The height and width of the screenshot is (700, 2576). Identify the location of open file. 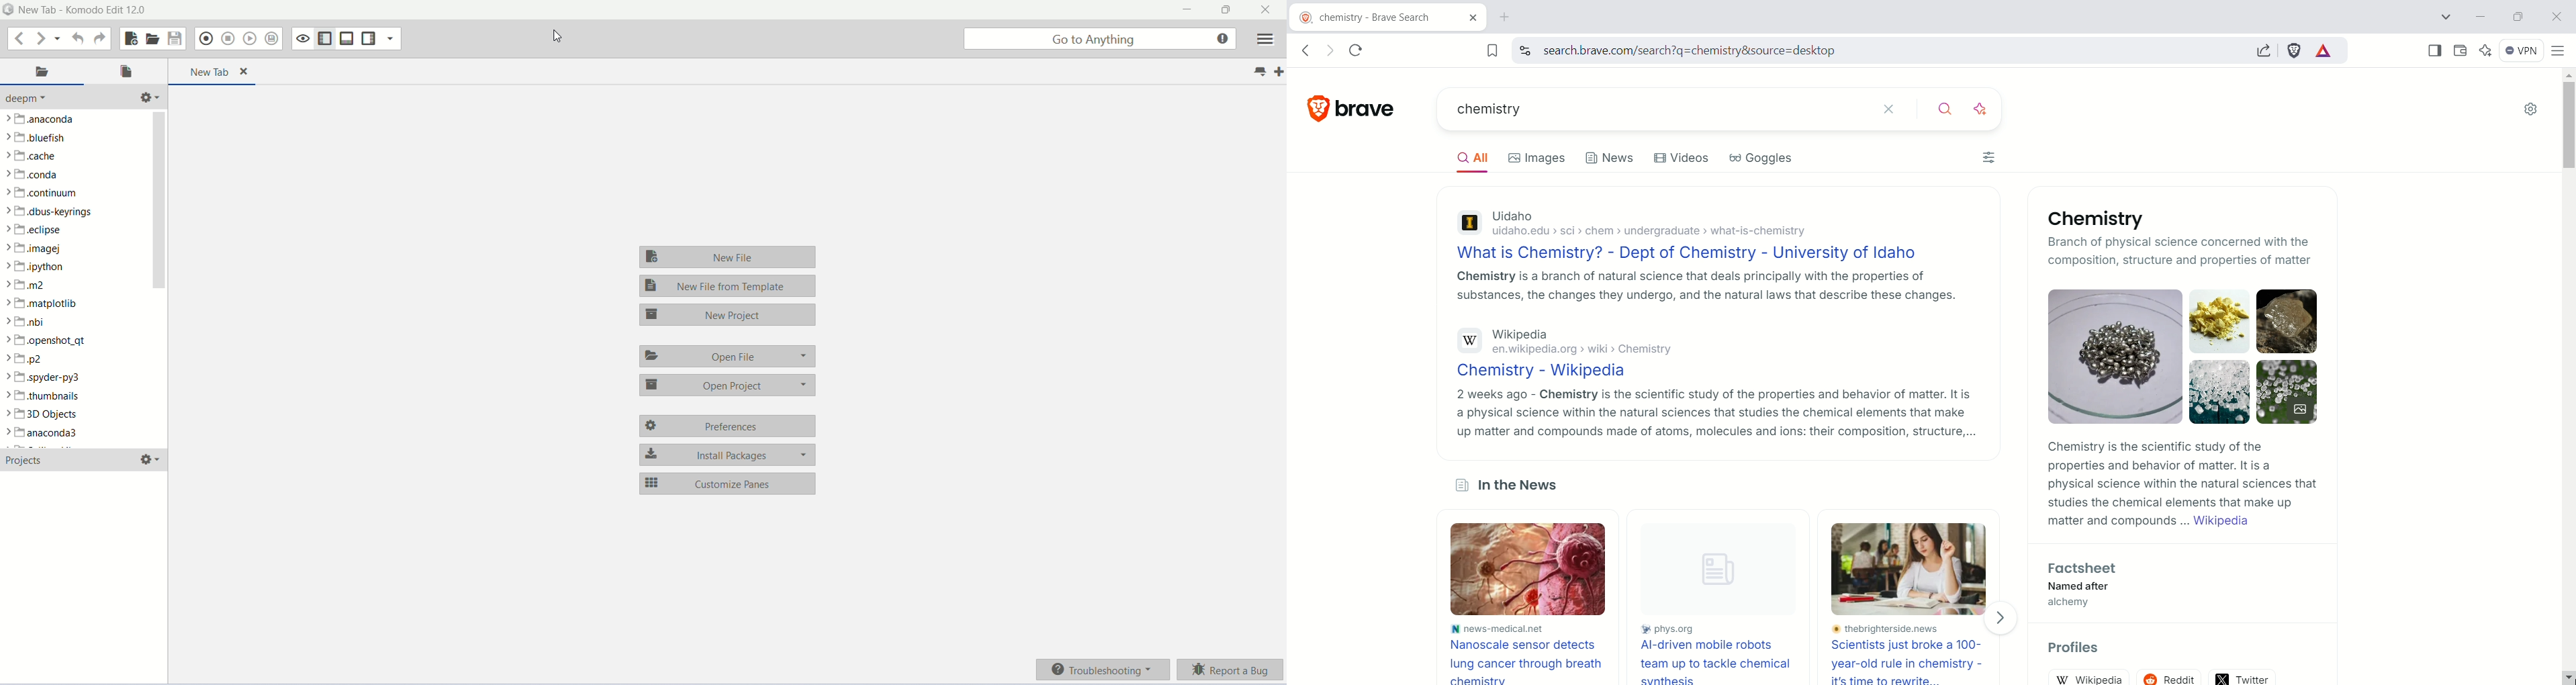
(729, 357).